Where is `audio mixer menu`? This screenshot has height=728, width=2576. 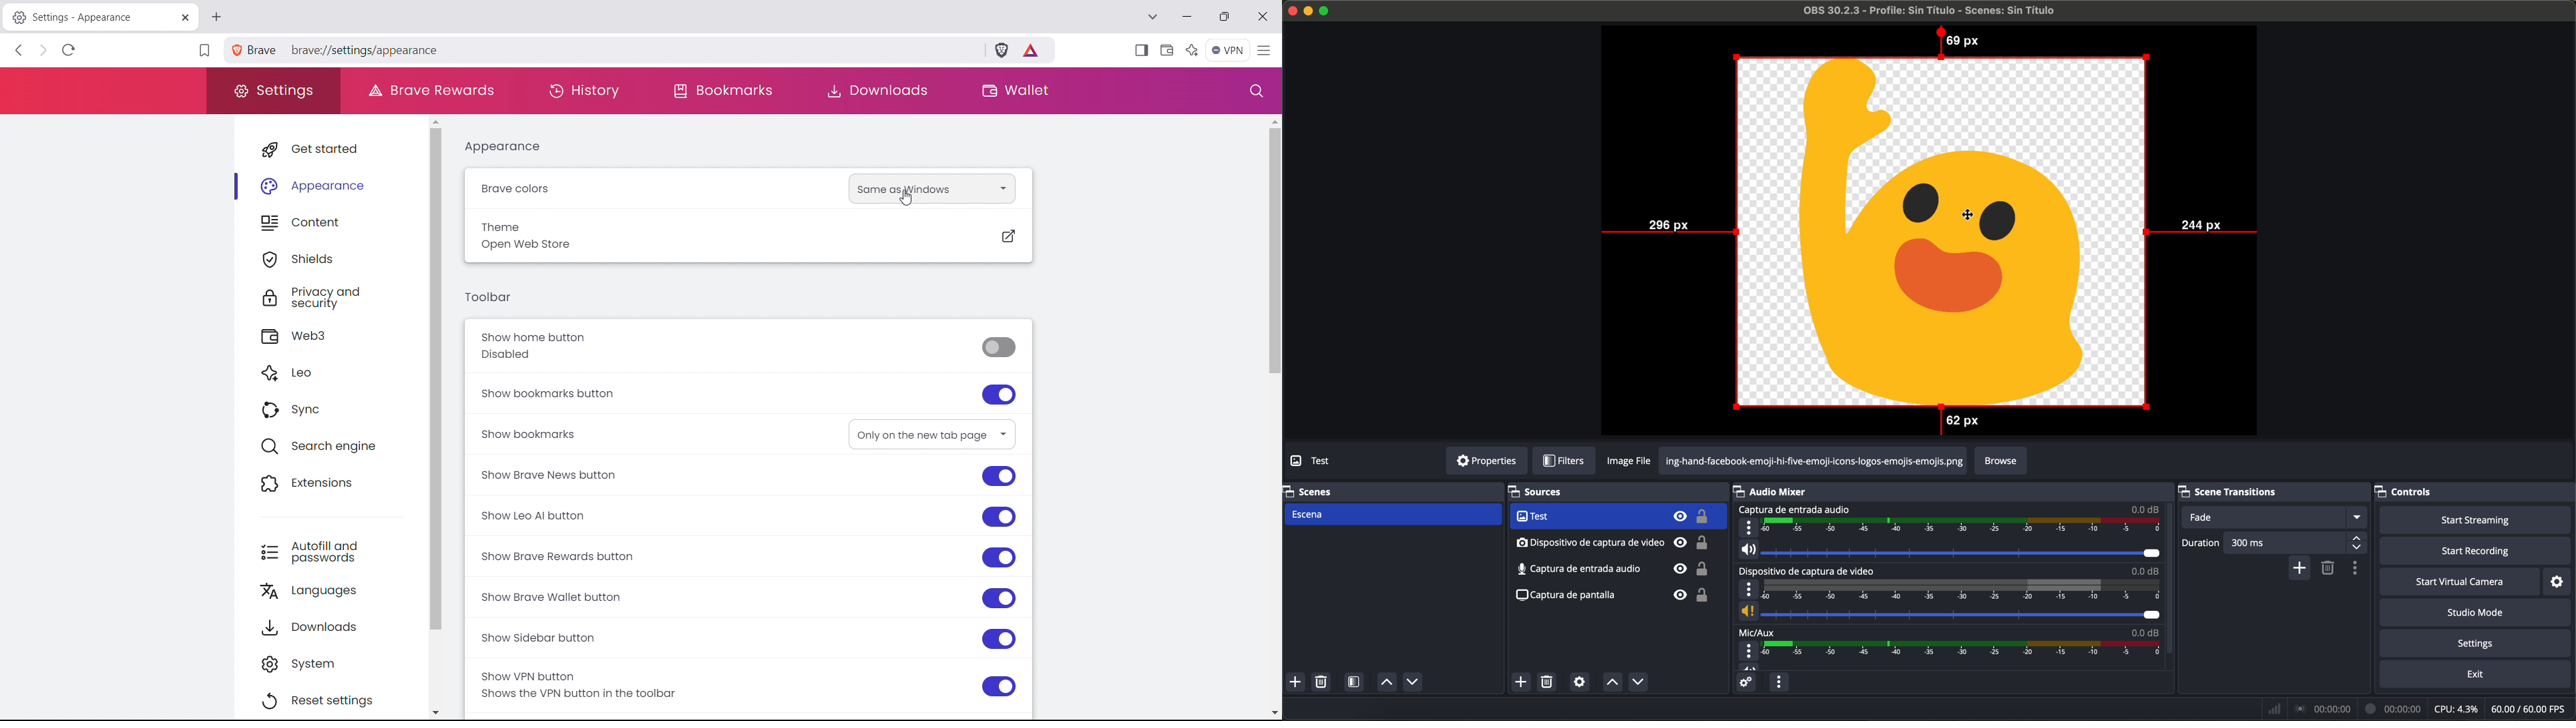
audio mixer menu is located at coordinates (1779, 682).